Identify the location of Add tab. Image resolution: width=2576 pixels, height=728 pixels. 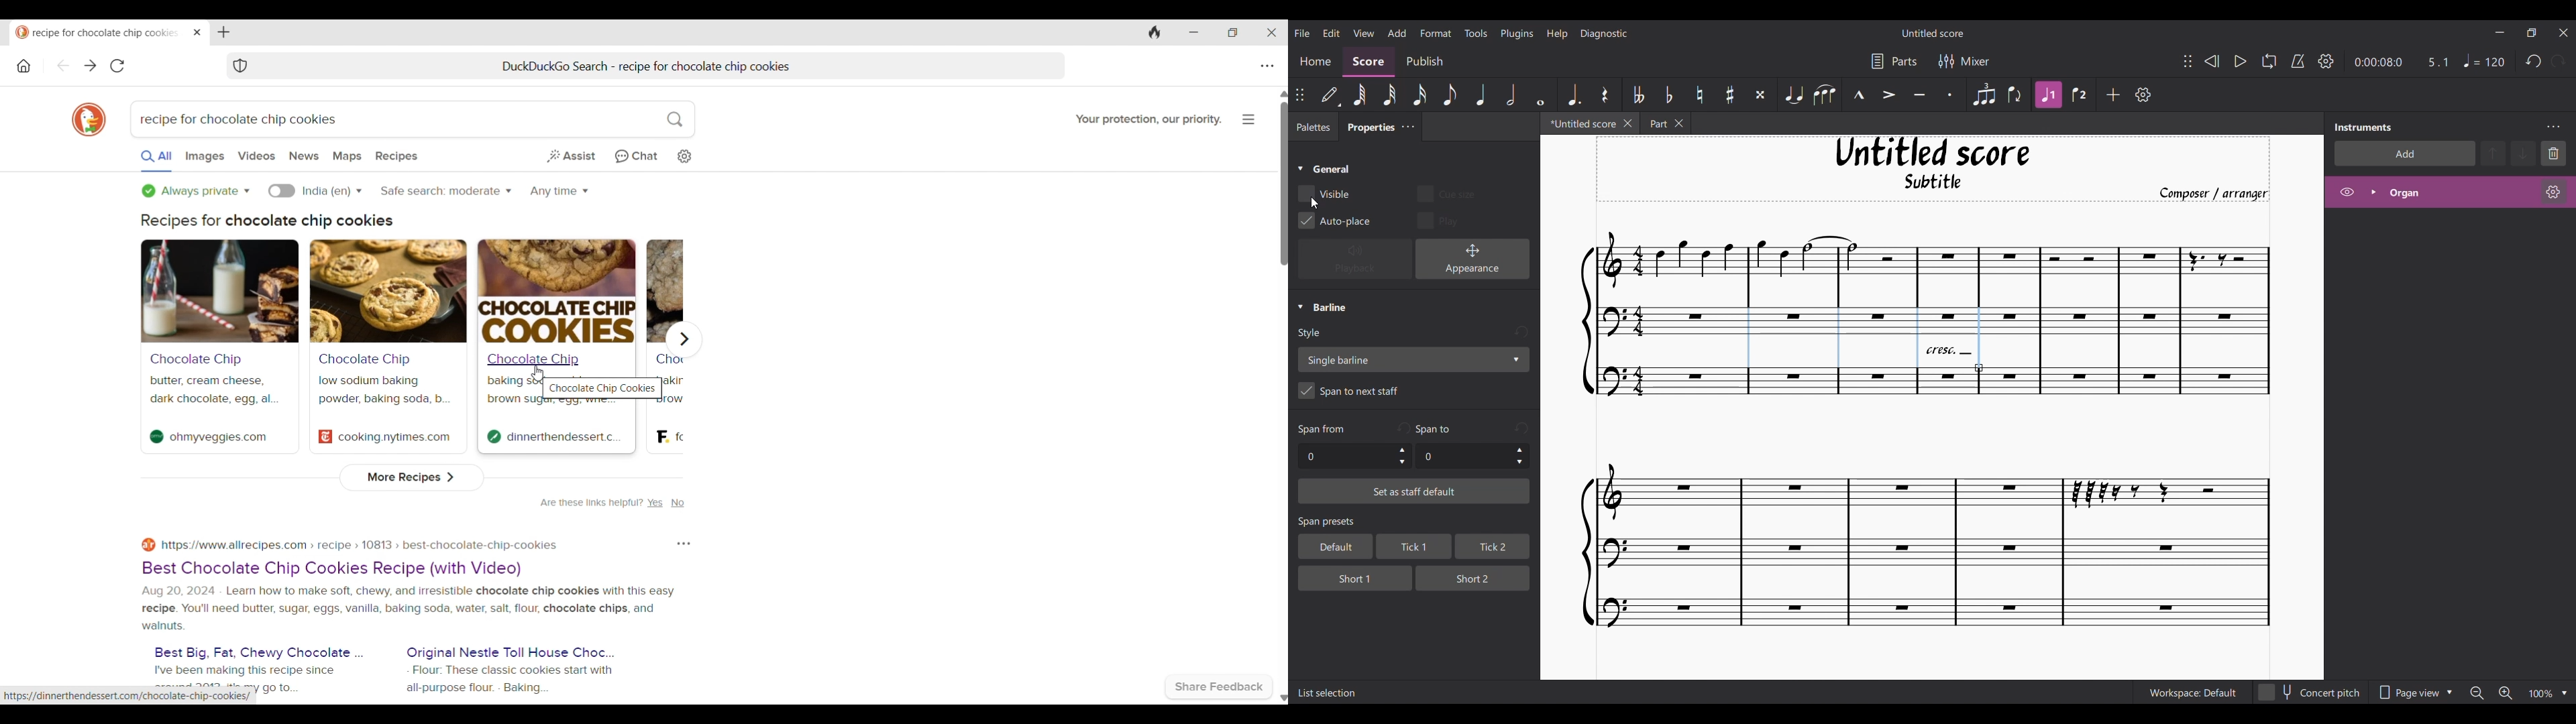
(223, 33).